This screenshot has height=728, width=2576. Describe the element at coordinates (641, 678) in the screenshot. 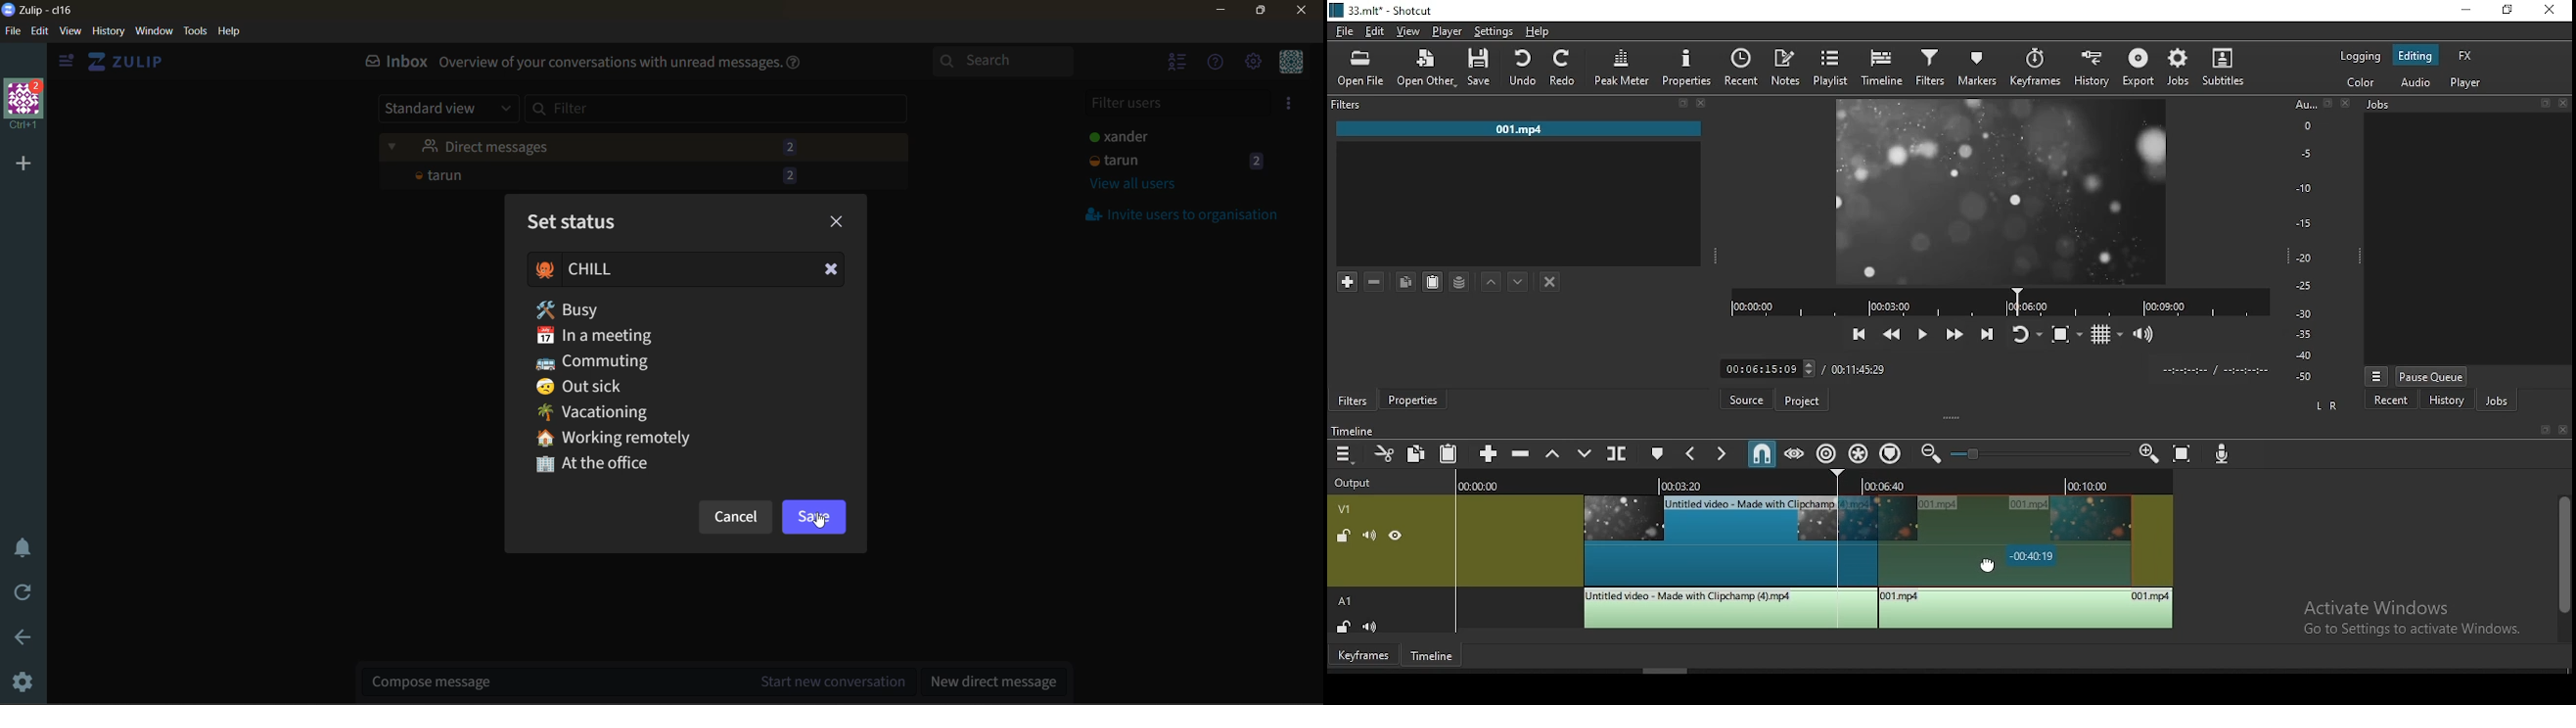

I see `start new conversation` at that location.